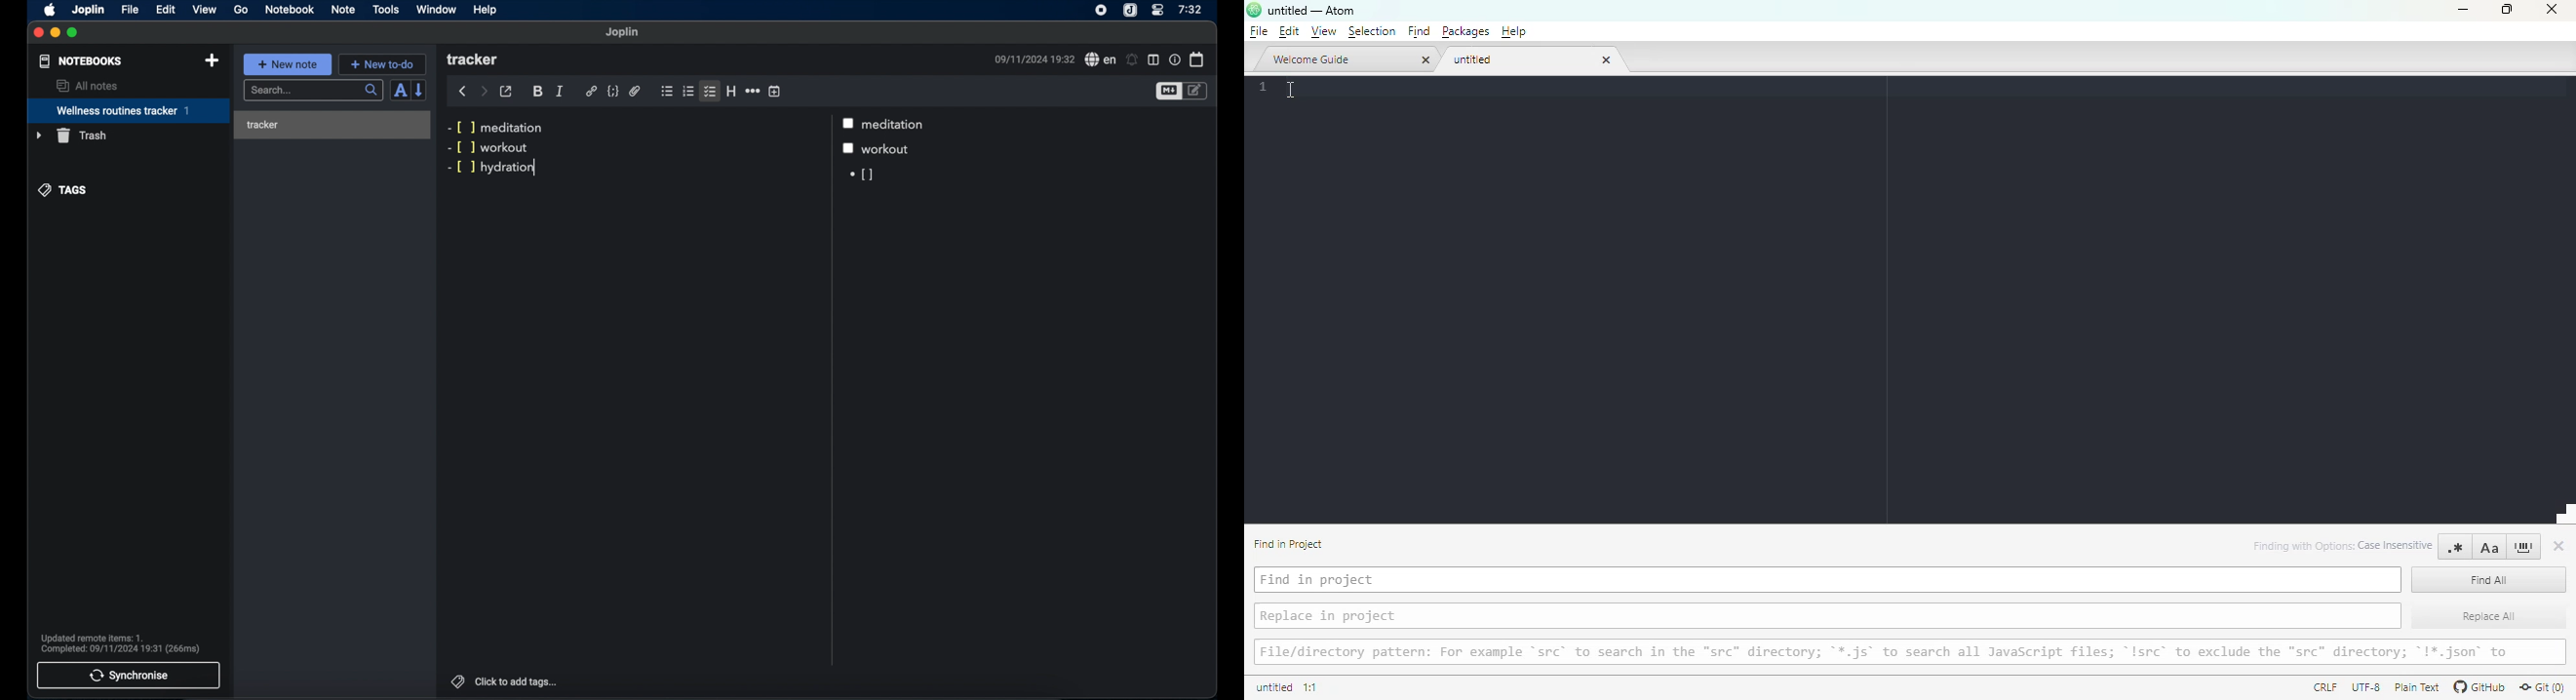 Image resolution: width=2576 pixels, height=700 pixels. I want to click on click to add tags, so click(517, 681).